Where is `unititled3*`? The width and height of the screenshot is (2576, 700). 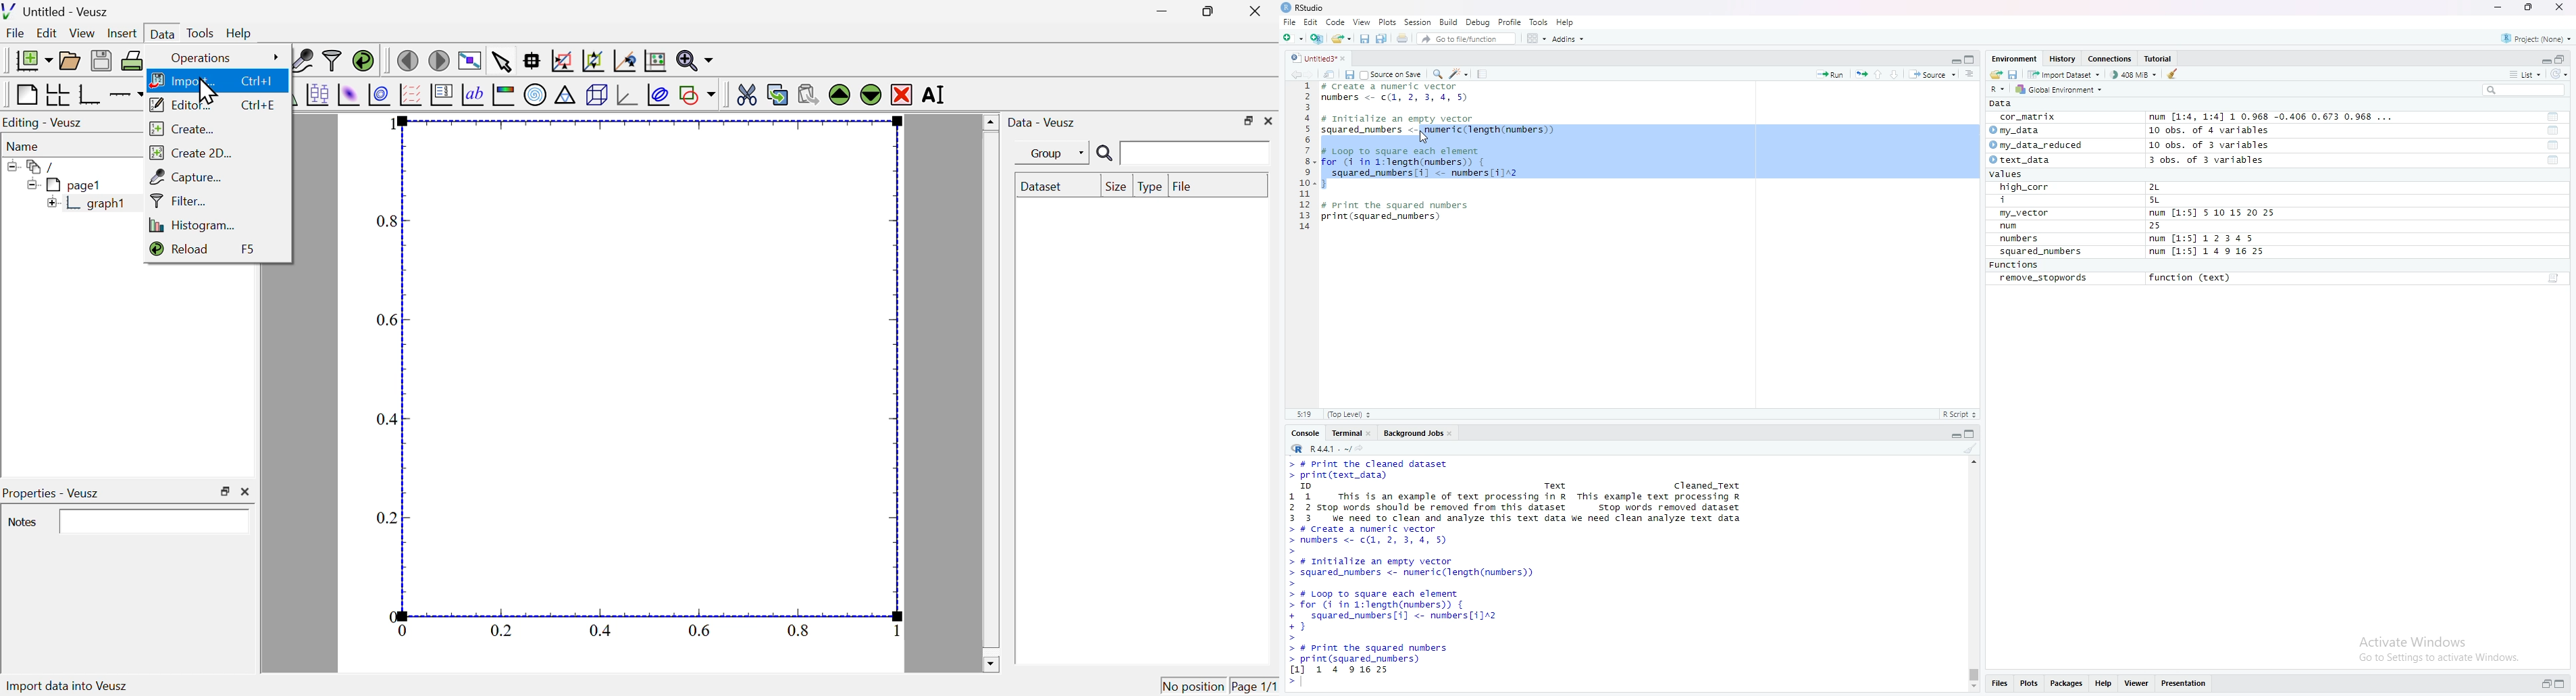
unititled3* is located at coordinates (1311, 57).